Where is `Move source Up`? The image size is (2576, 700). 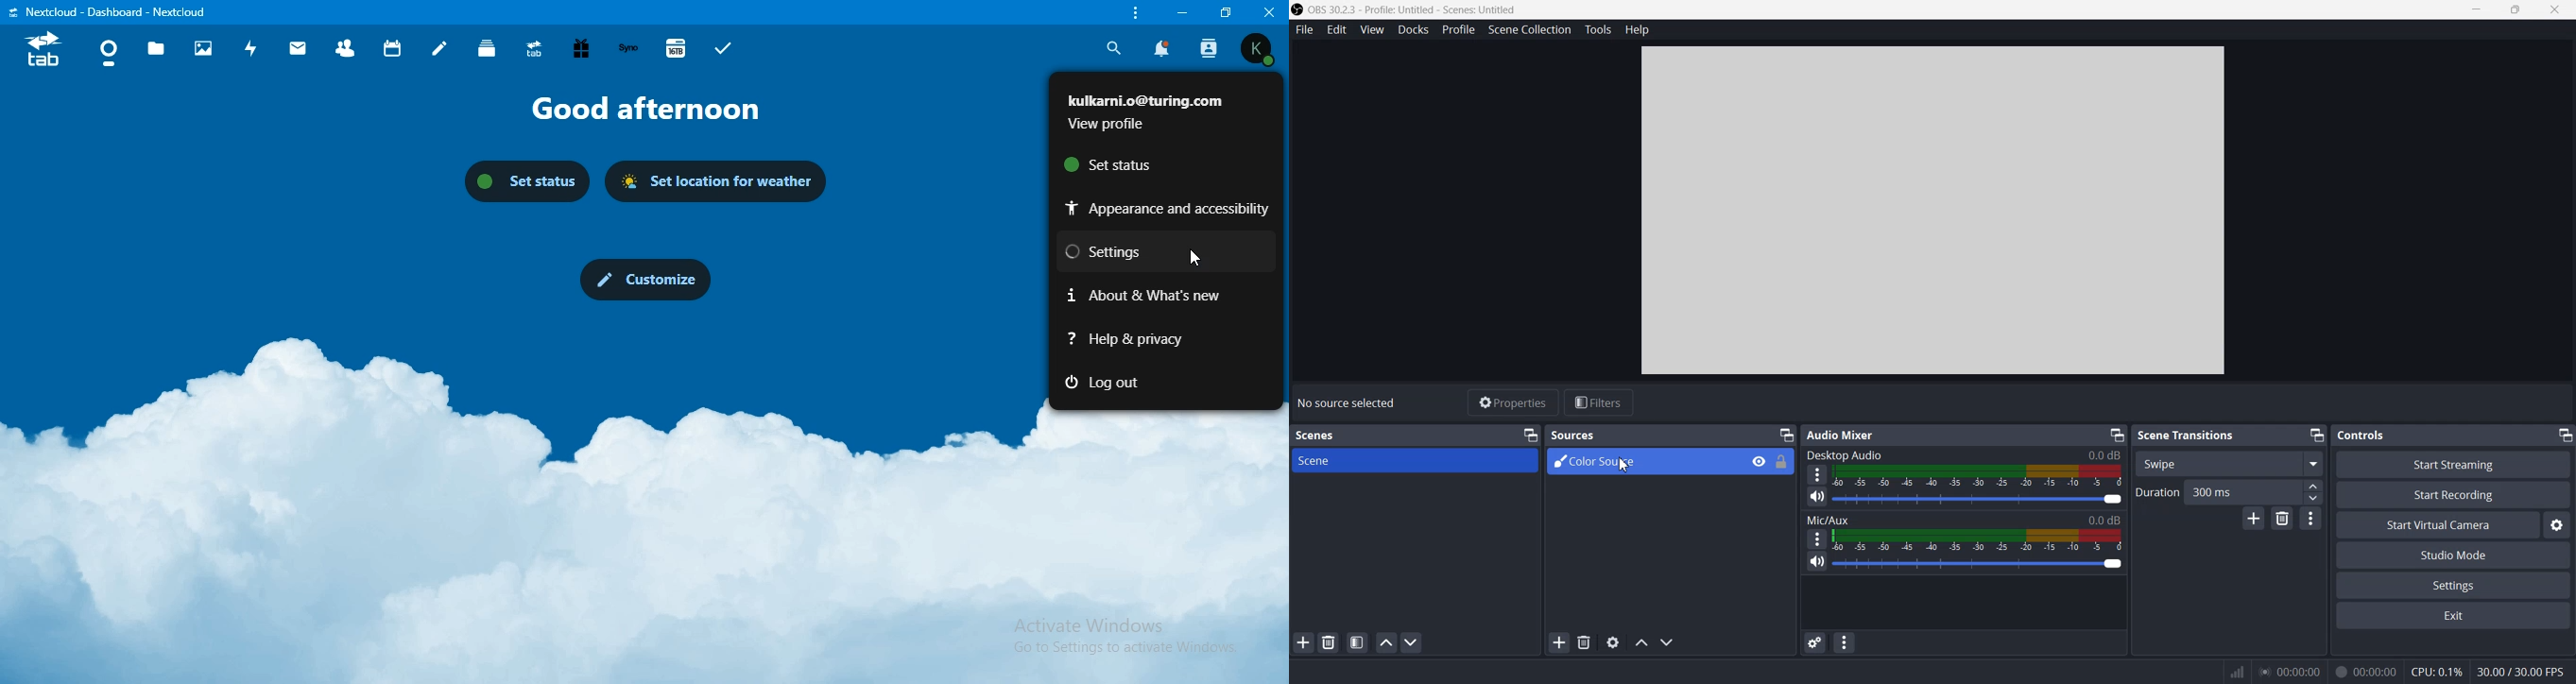
Move source Up is located at coordinates (1641, 642).